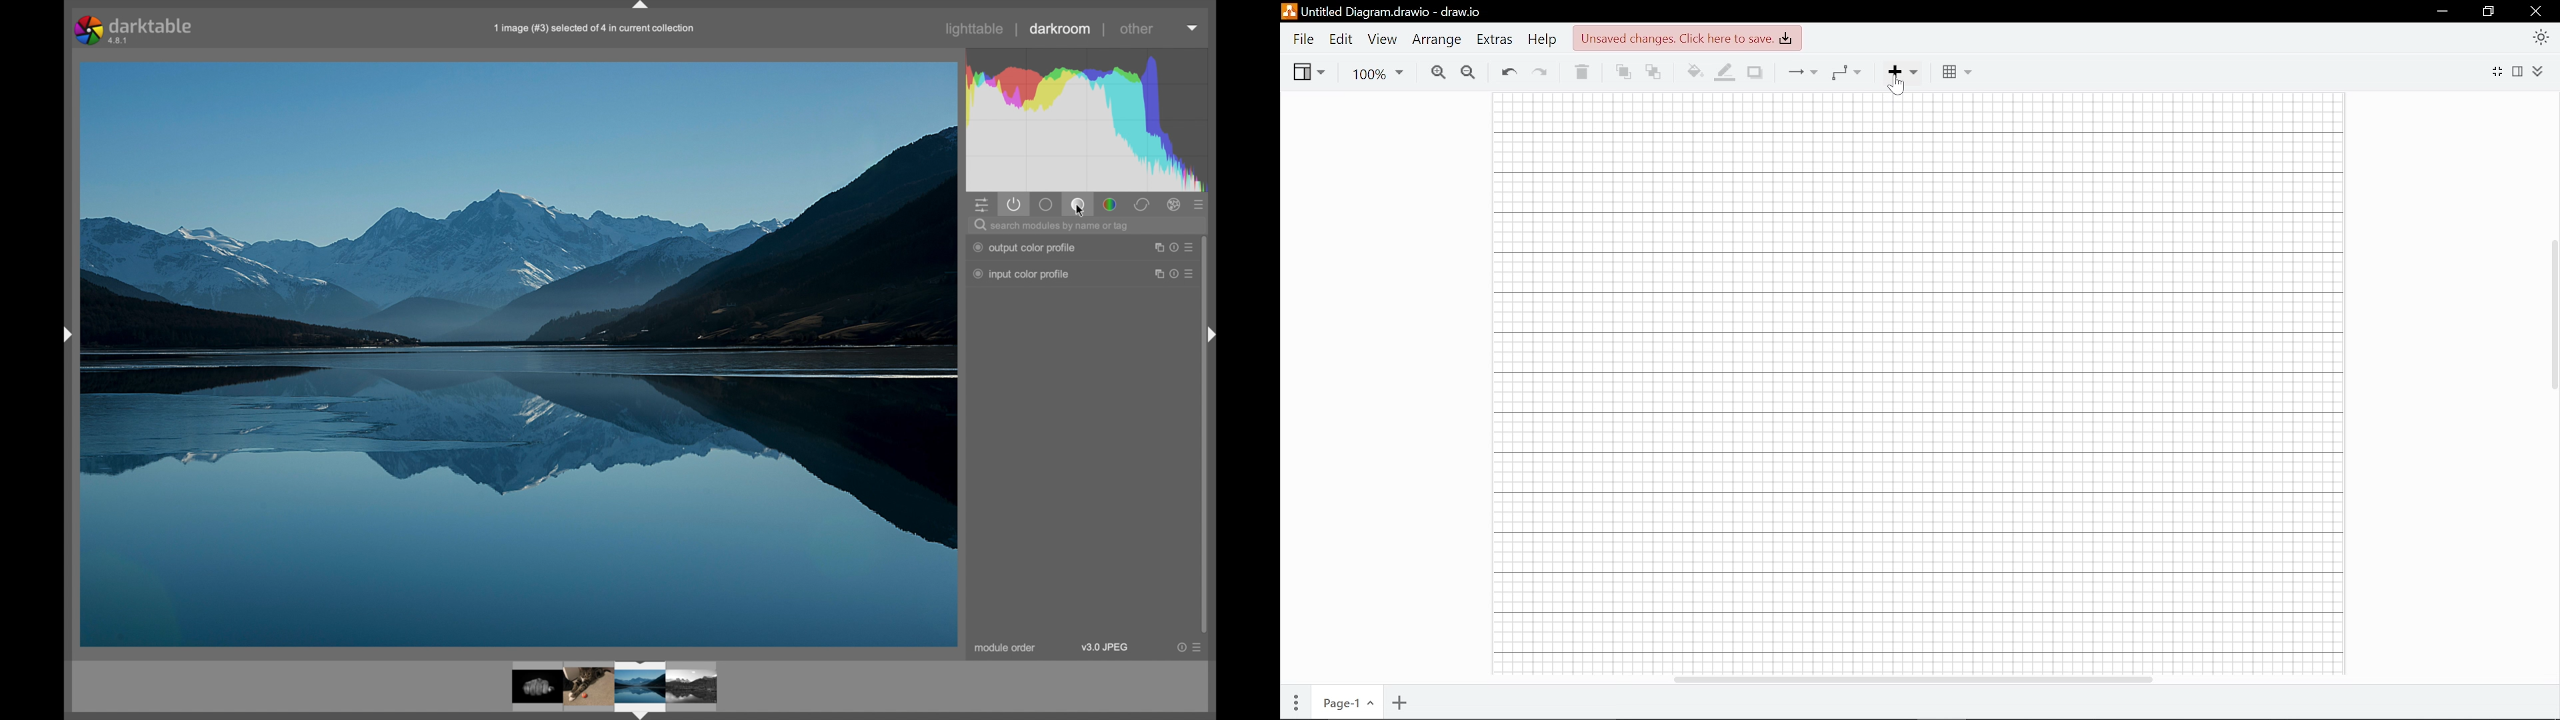 Image resolution: width=2576 pixels, height=728 pixels. Describe the element at coordinates (1914, 679) in the screenshot. I see `Horizontal scrollbar` at that location.